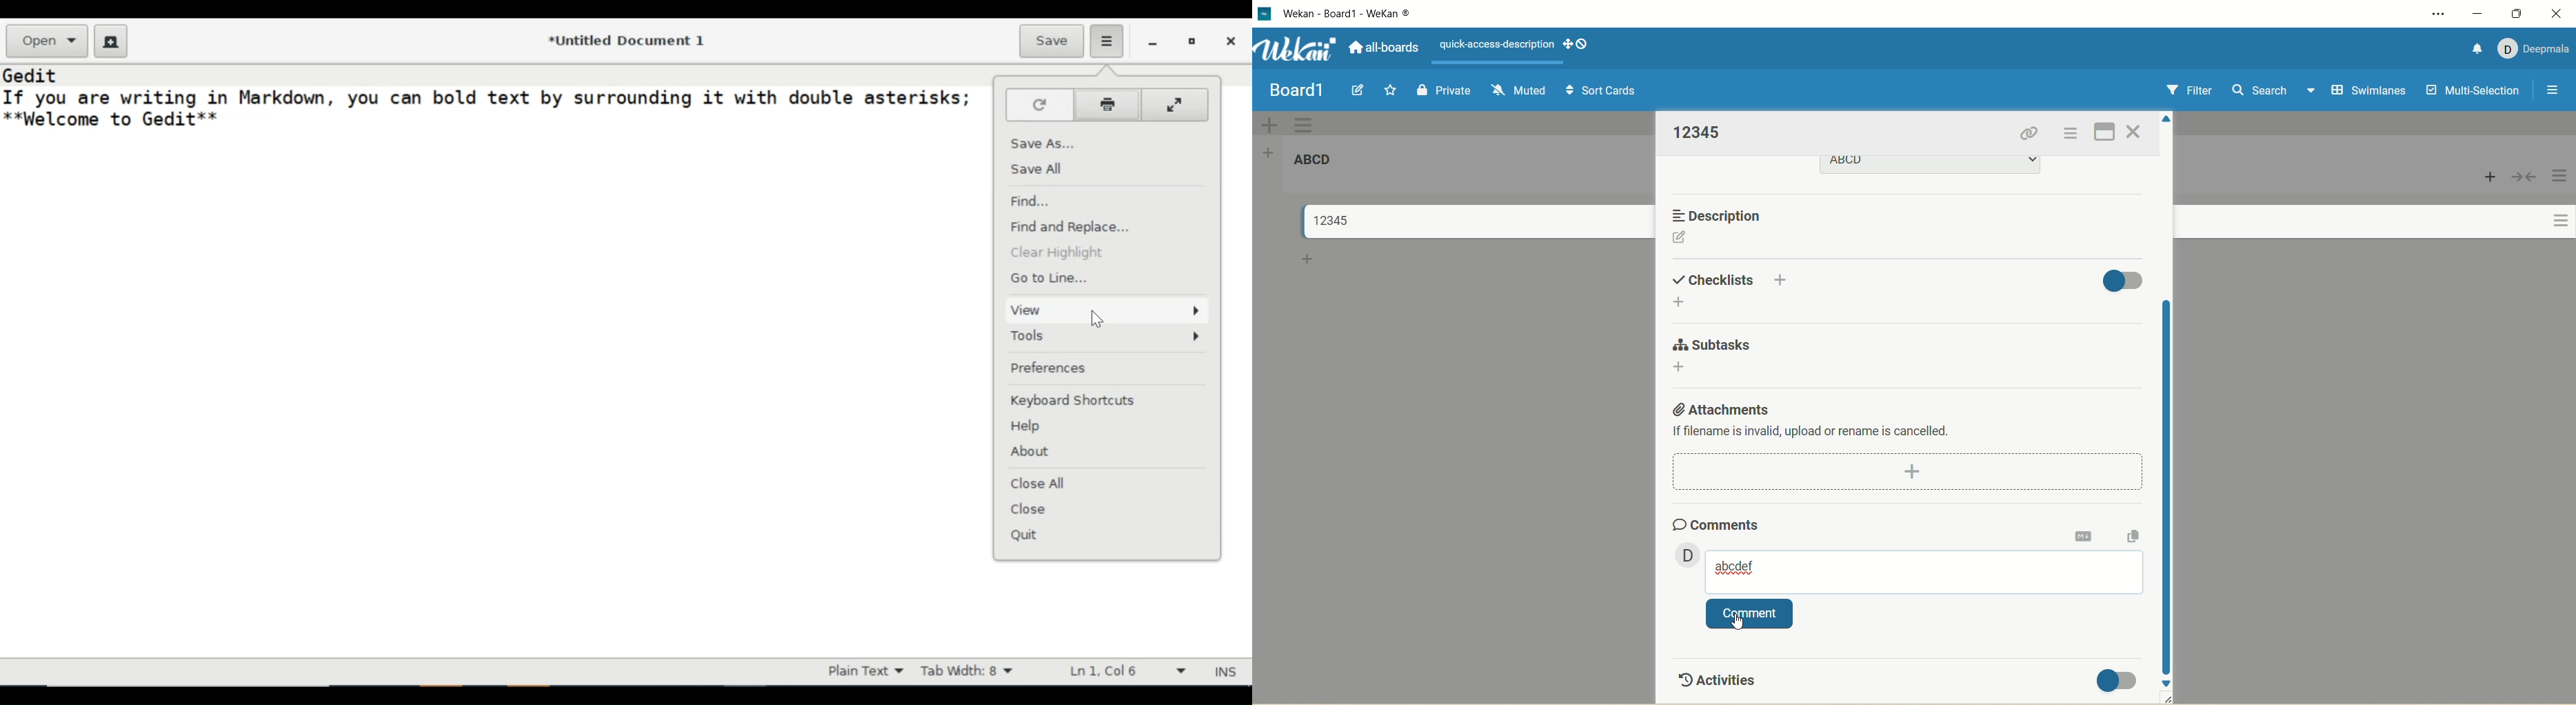 This screenshot has width=2576, height=728. Describe the element at coordinates (1296, 90) in the screenshot. I see `title` at that location.